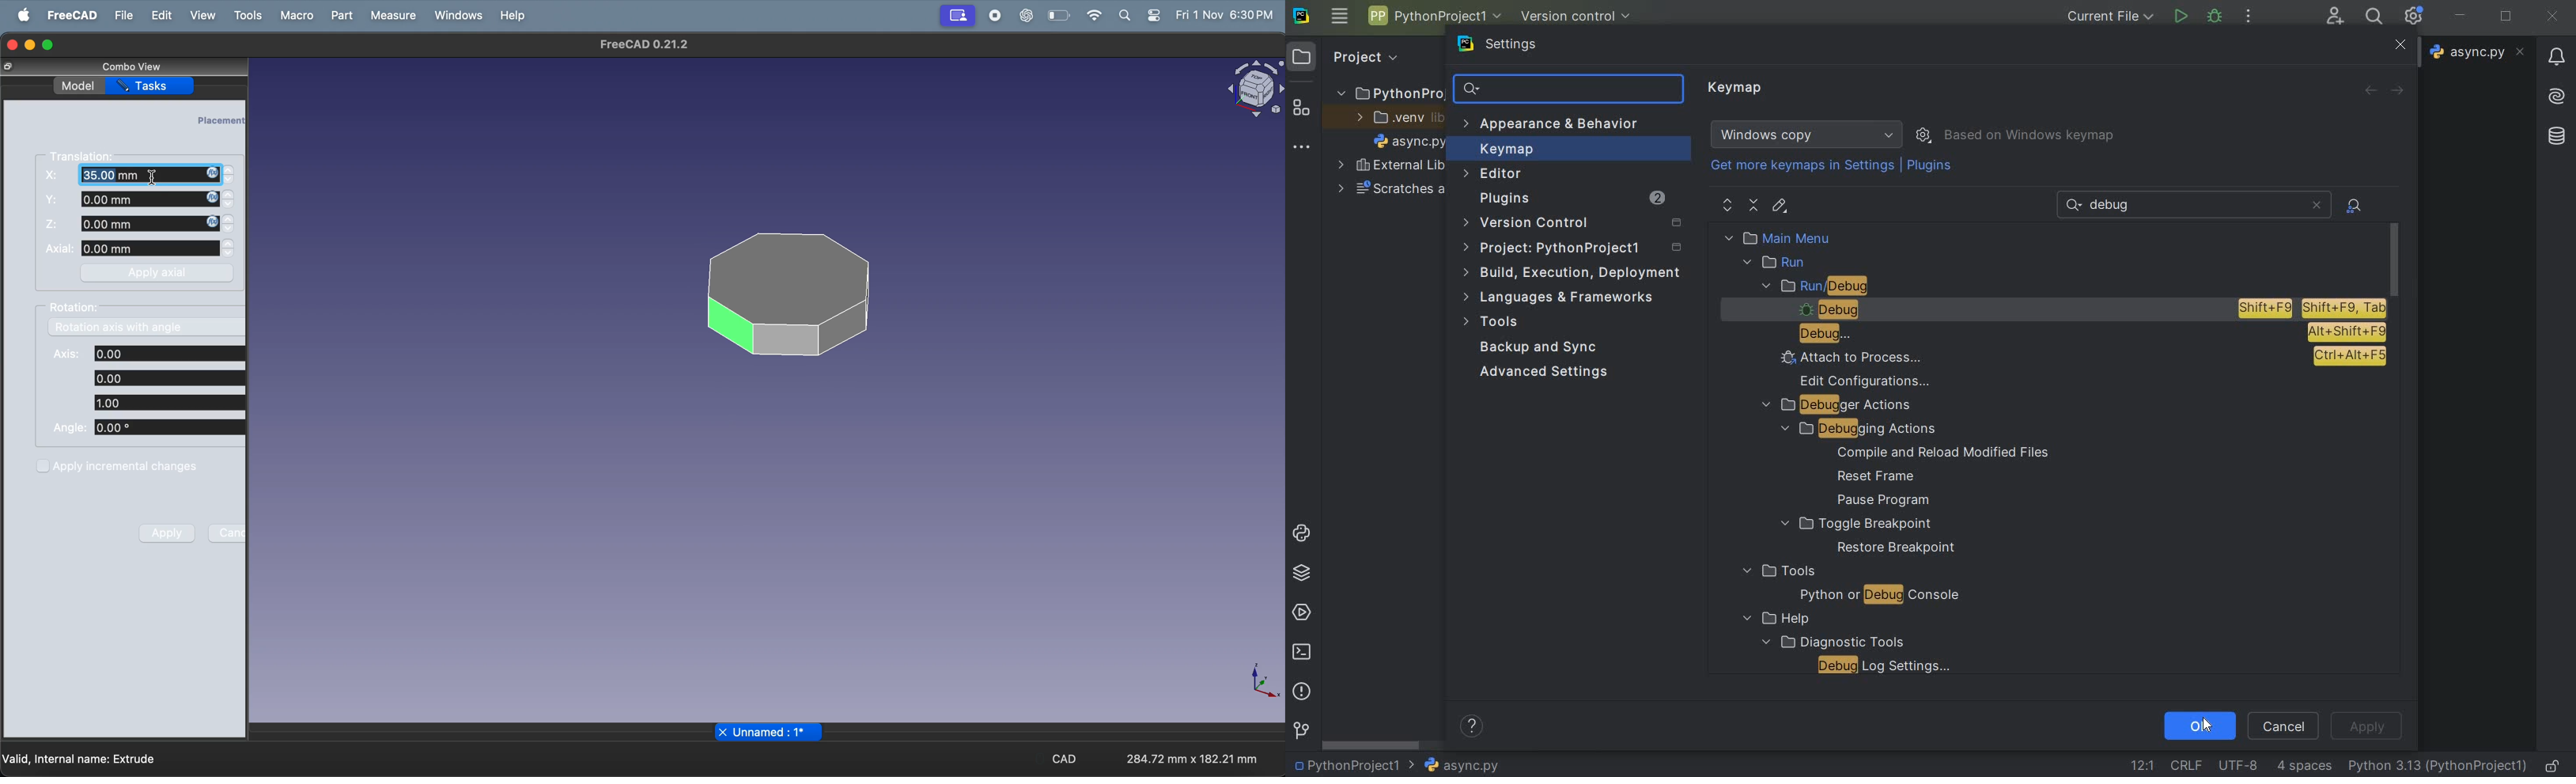 Image resolution: width=2576 pixels, height=784 pixels. What do you see at coordinates (1539, 349) in the screenshot?
I see `backup and sync` at bounding box center [1539, 349].